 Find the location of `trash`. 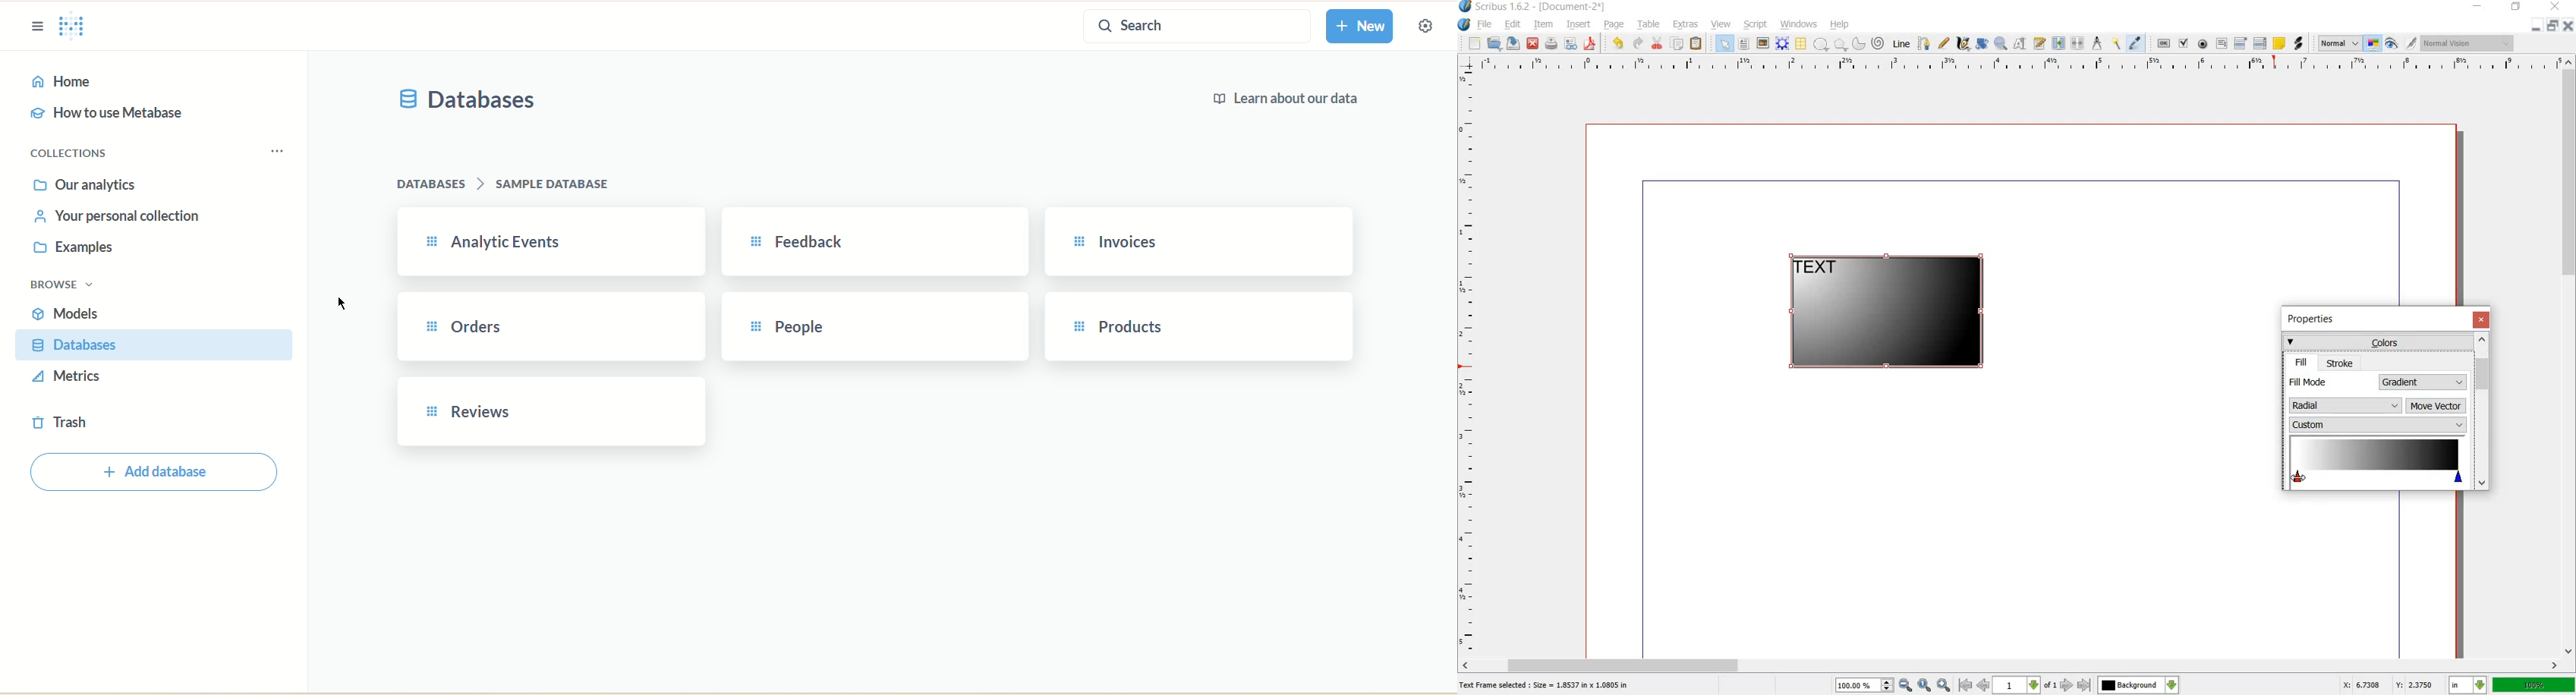

trash is located at coordinates (61, 422).